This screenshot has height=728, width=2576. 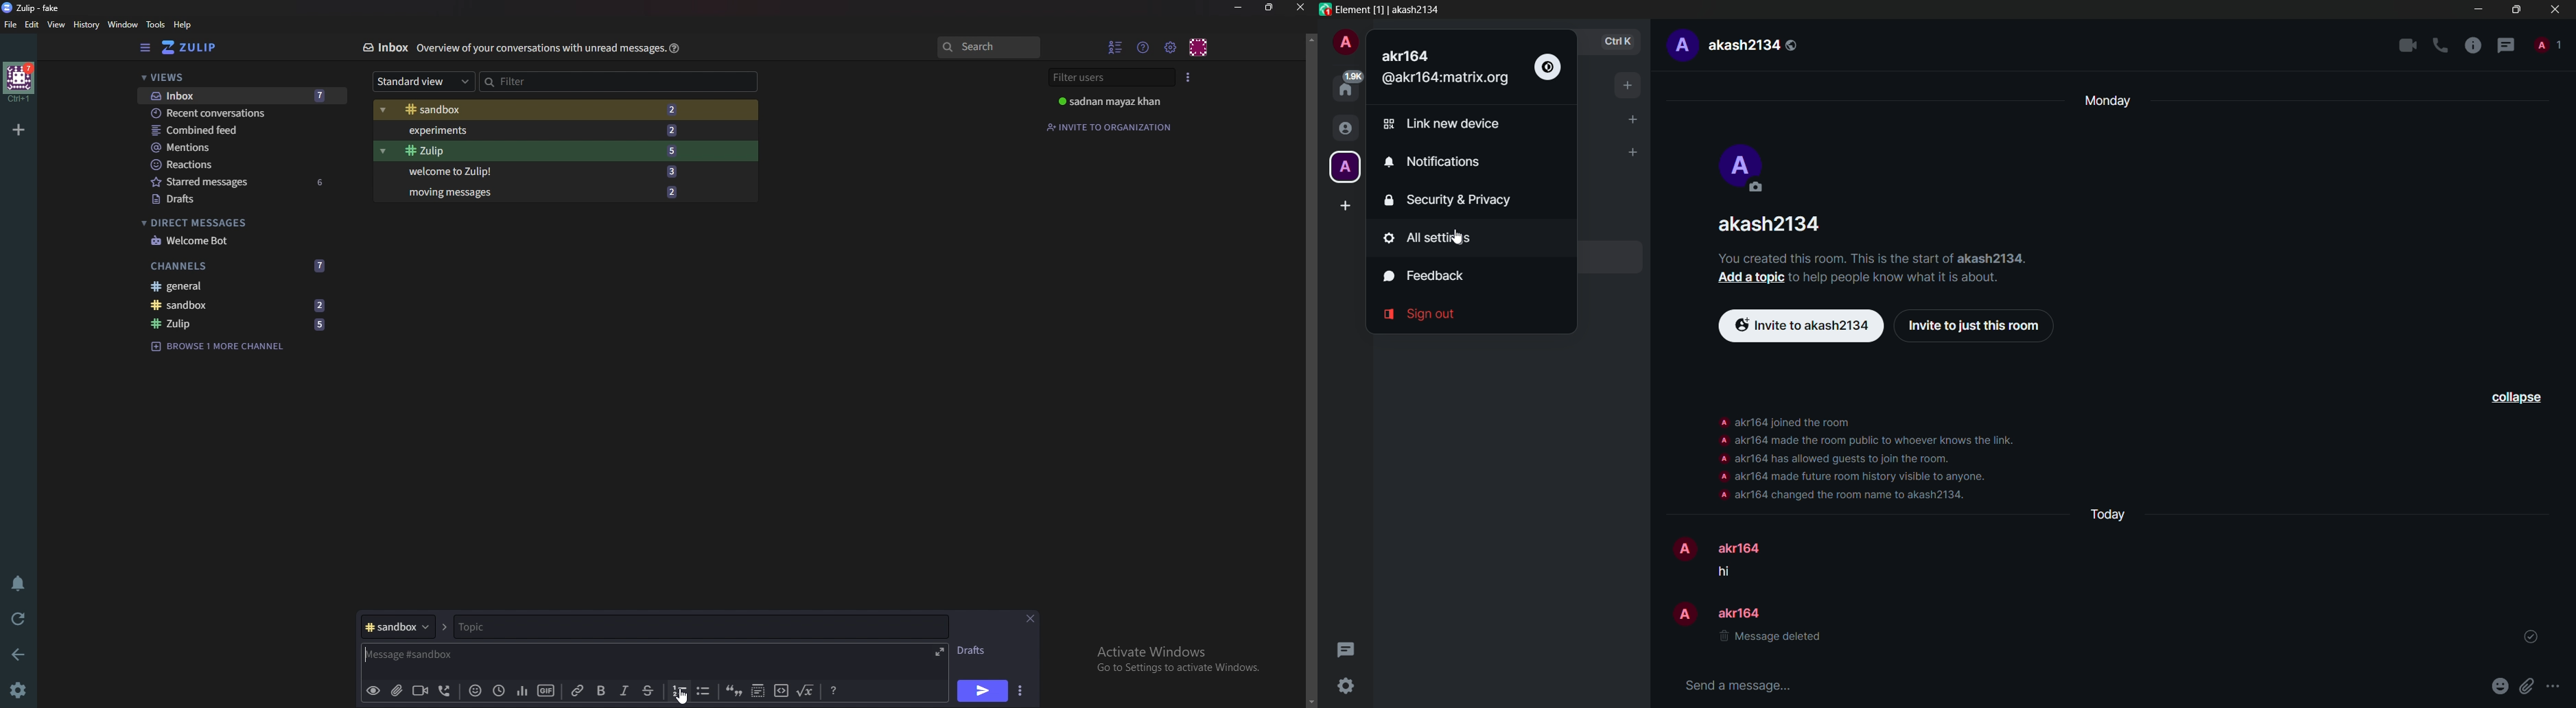 What do you see at coordinates (237, 240) in the screenshot?
I see `welcome bot` at bounding box center [237, 240].